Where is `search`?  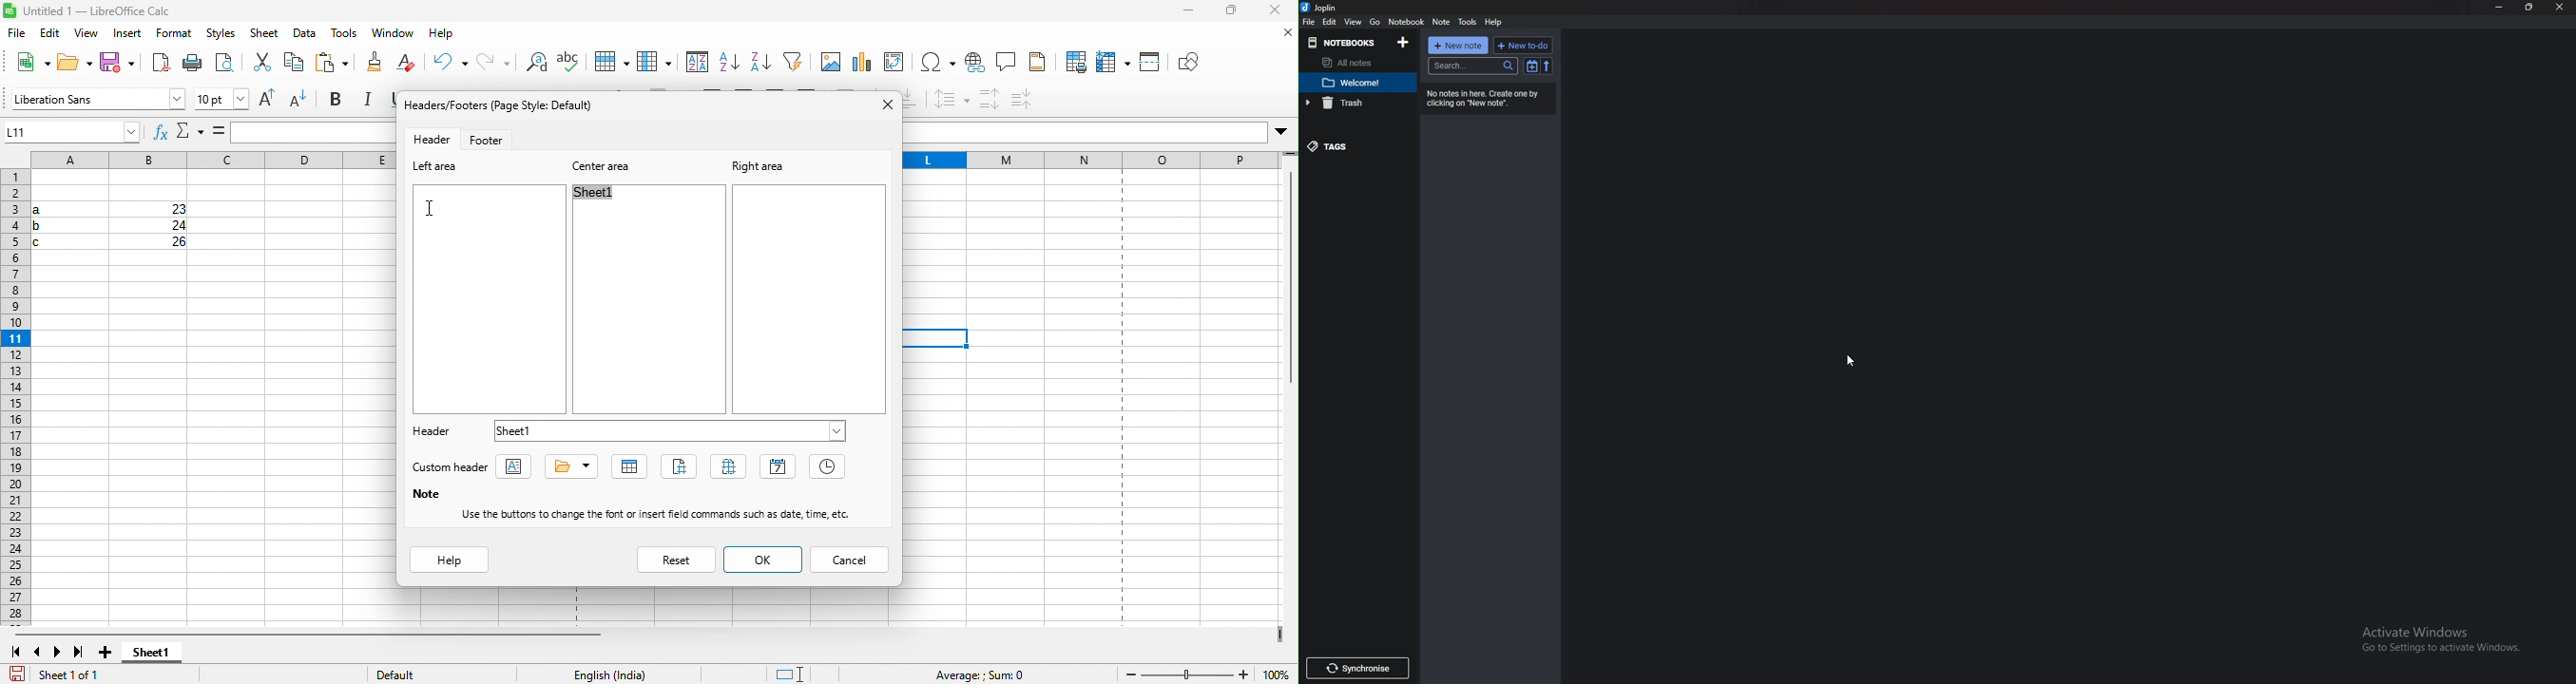
search is located at coordinates (1472, 67).